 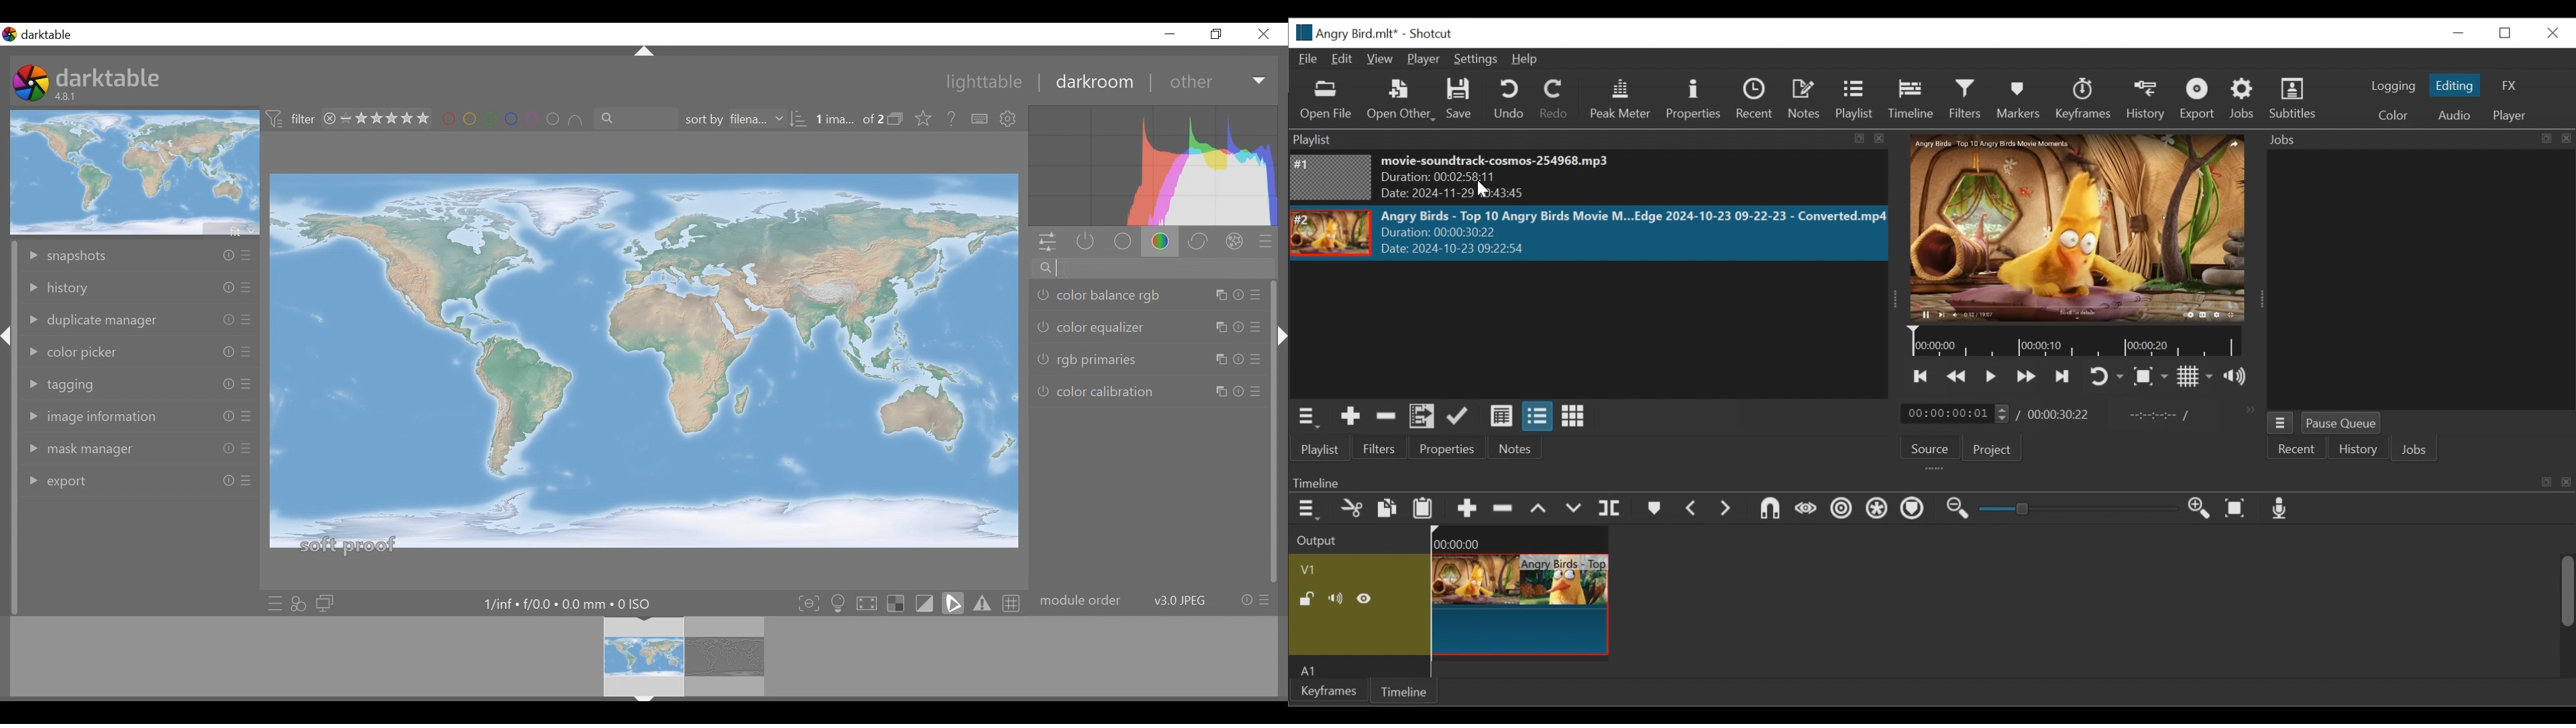 What do you see at coordinates (1421, 60) in the screenshot?
I see `Player` at bounding box center [1421, 60].